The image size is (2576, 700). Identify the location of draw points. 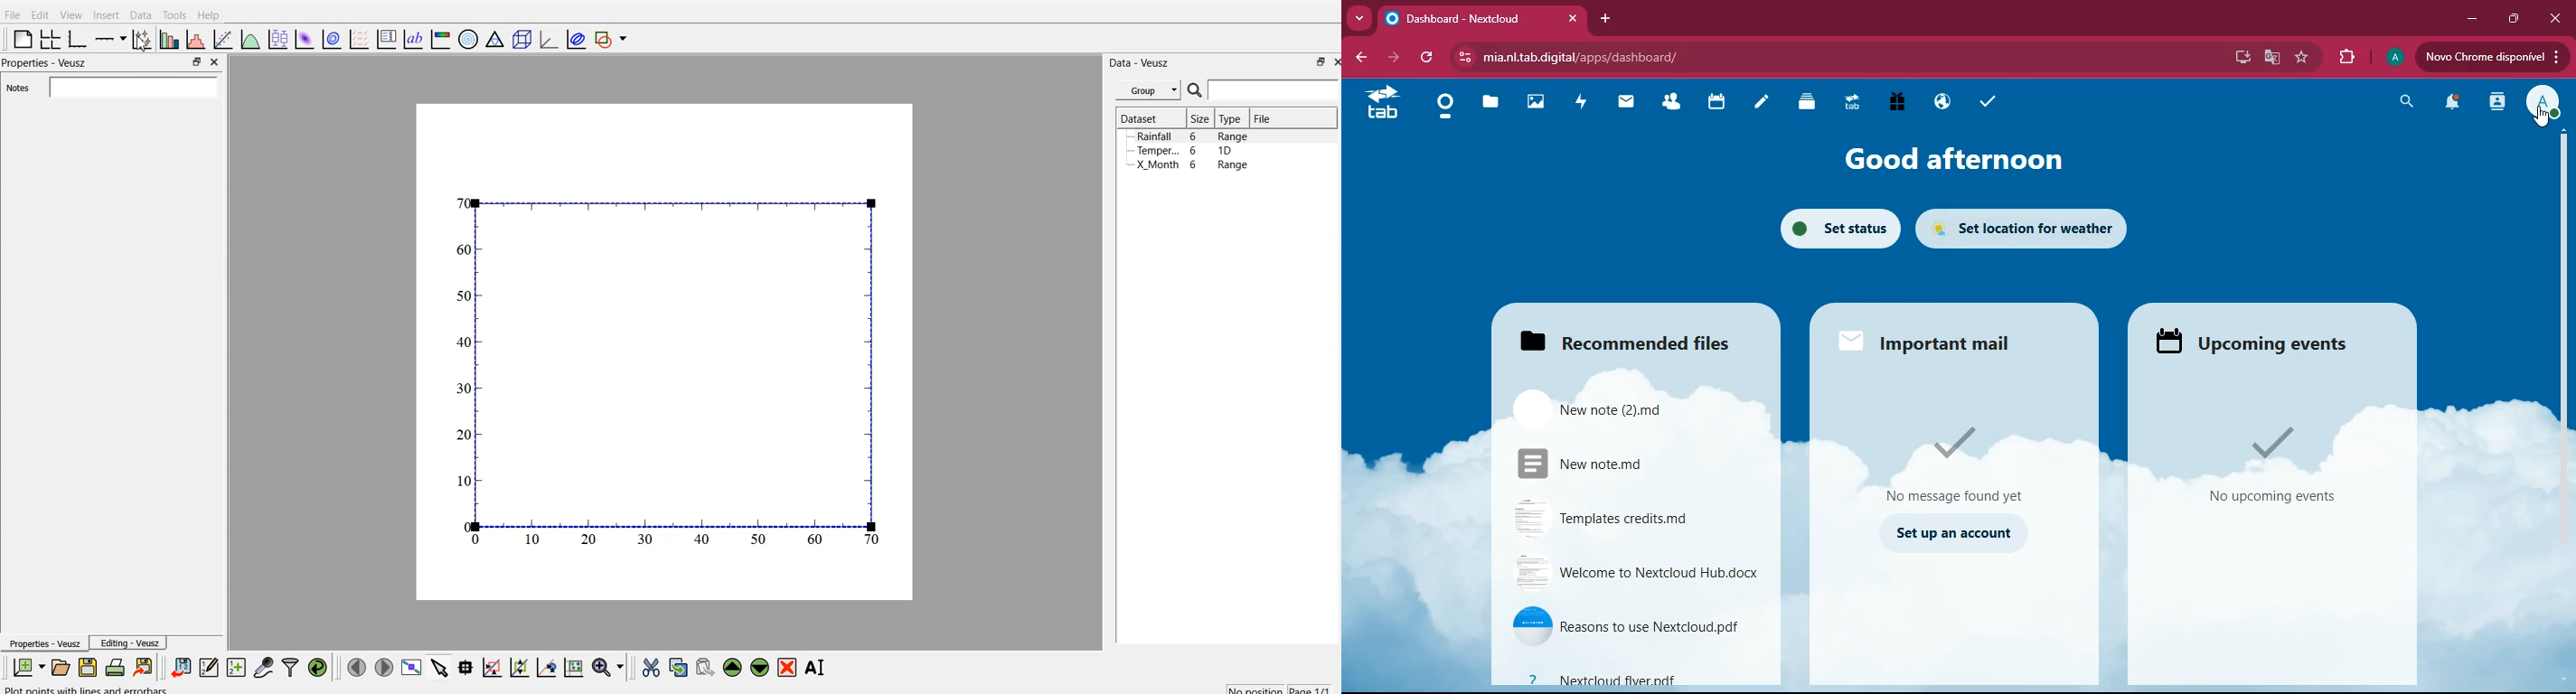
(517, 667).